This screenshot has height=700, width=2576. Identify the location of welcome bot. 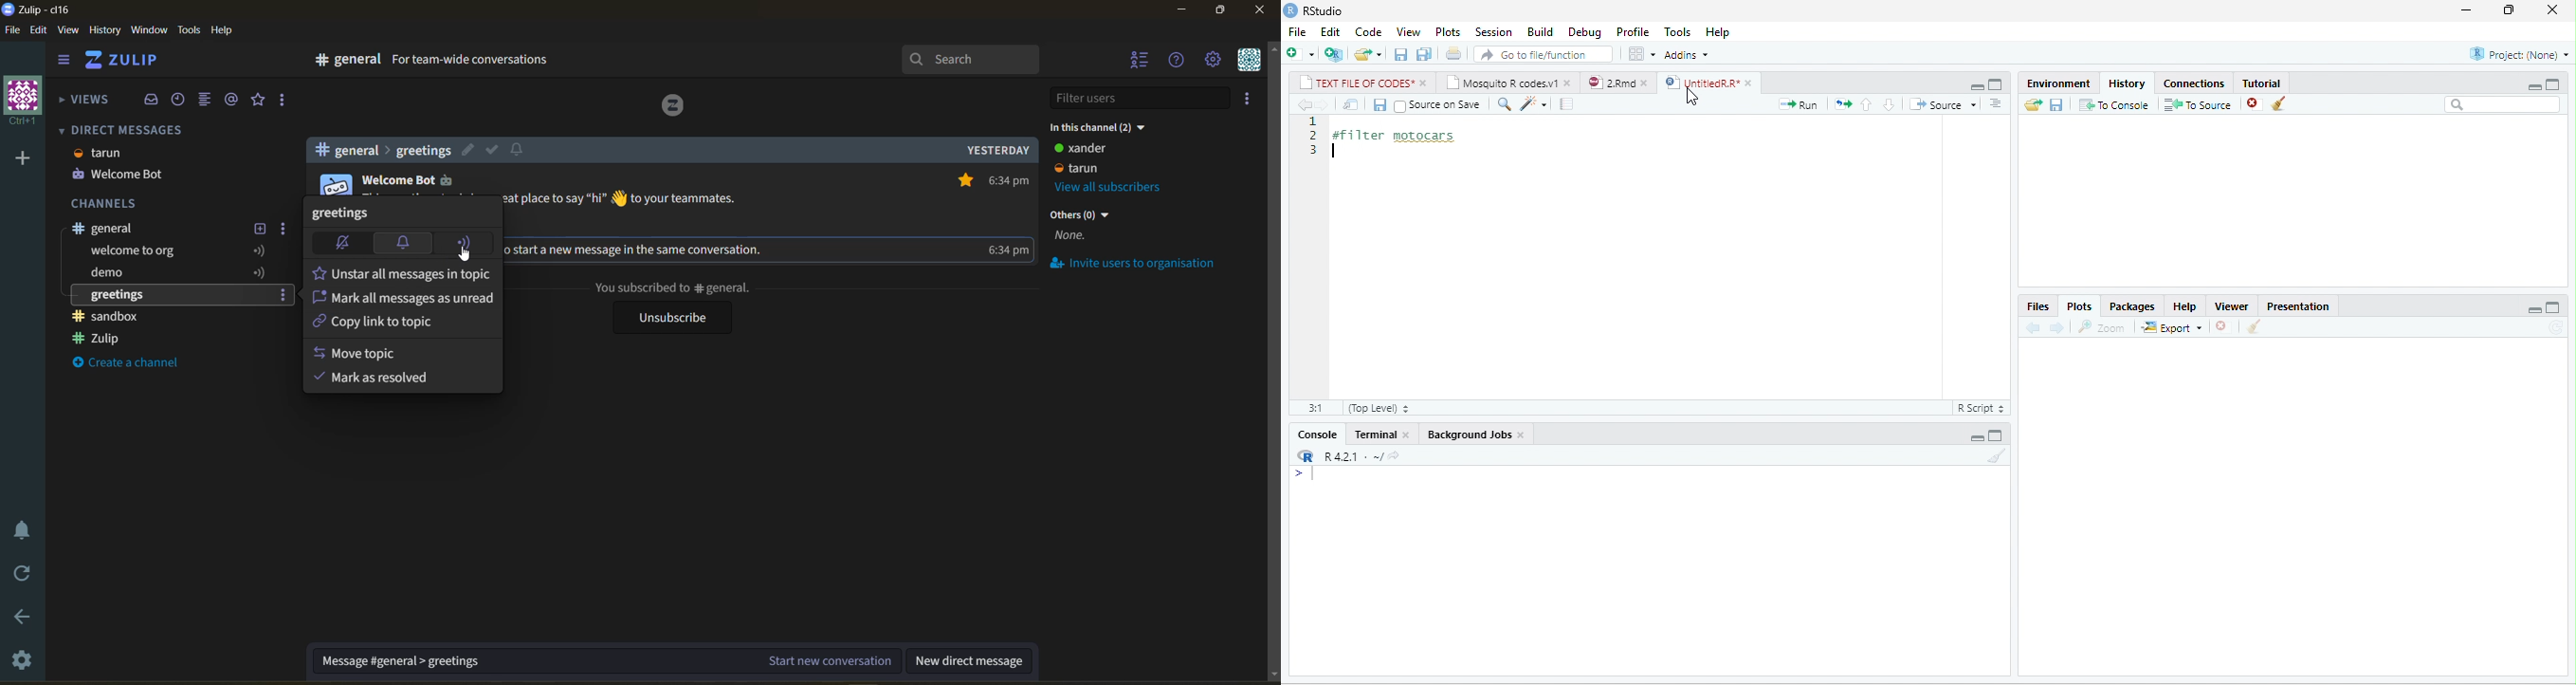
(125, 177).